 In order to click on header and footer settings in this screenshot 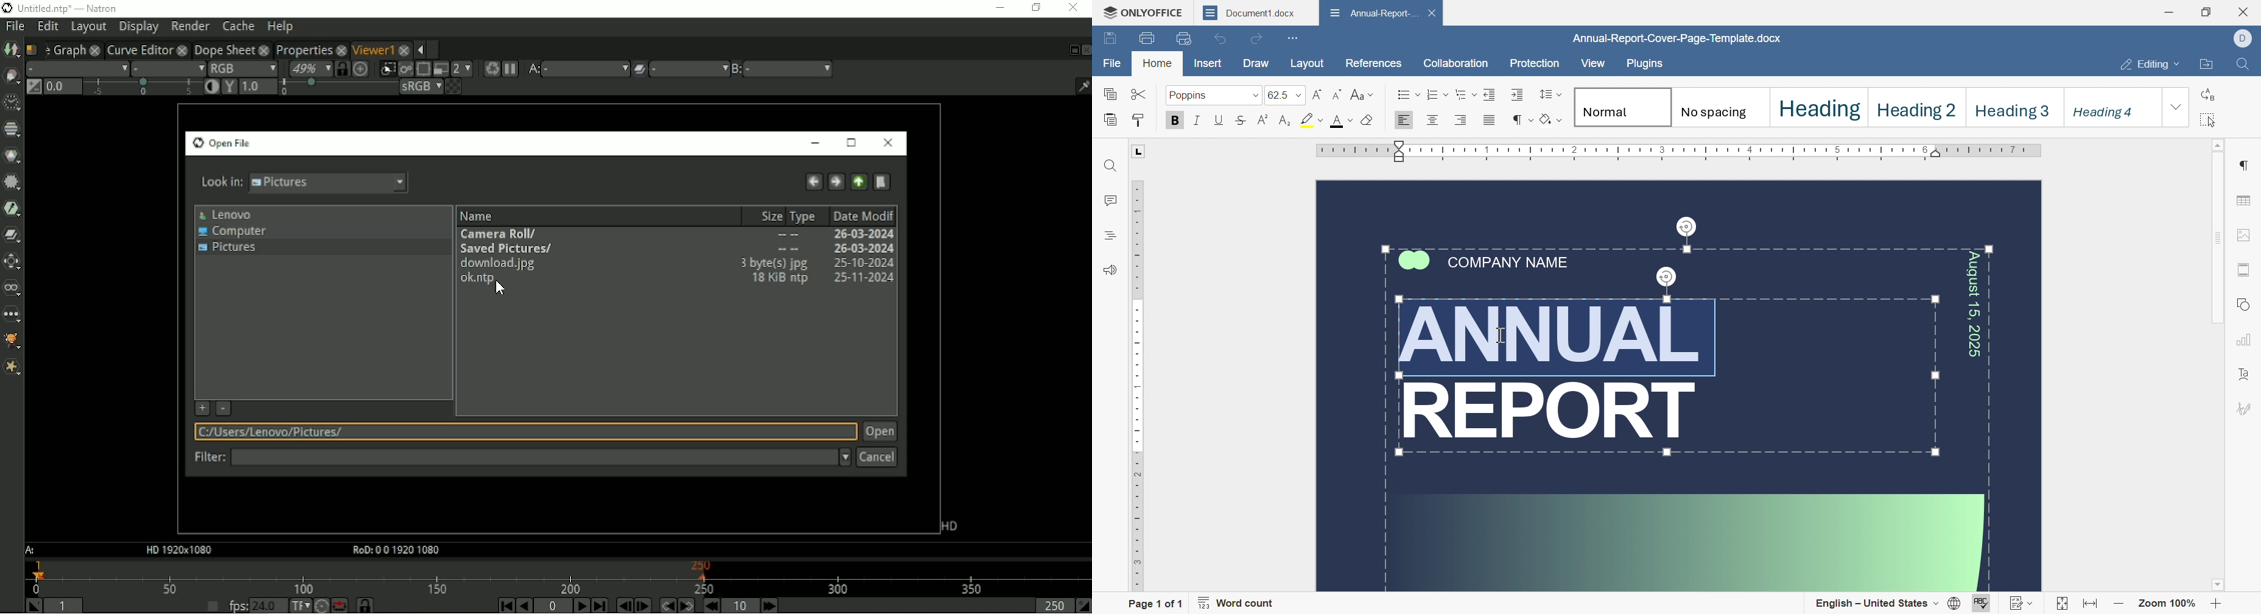, I will do `click(2243, 269)`.